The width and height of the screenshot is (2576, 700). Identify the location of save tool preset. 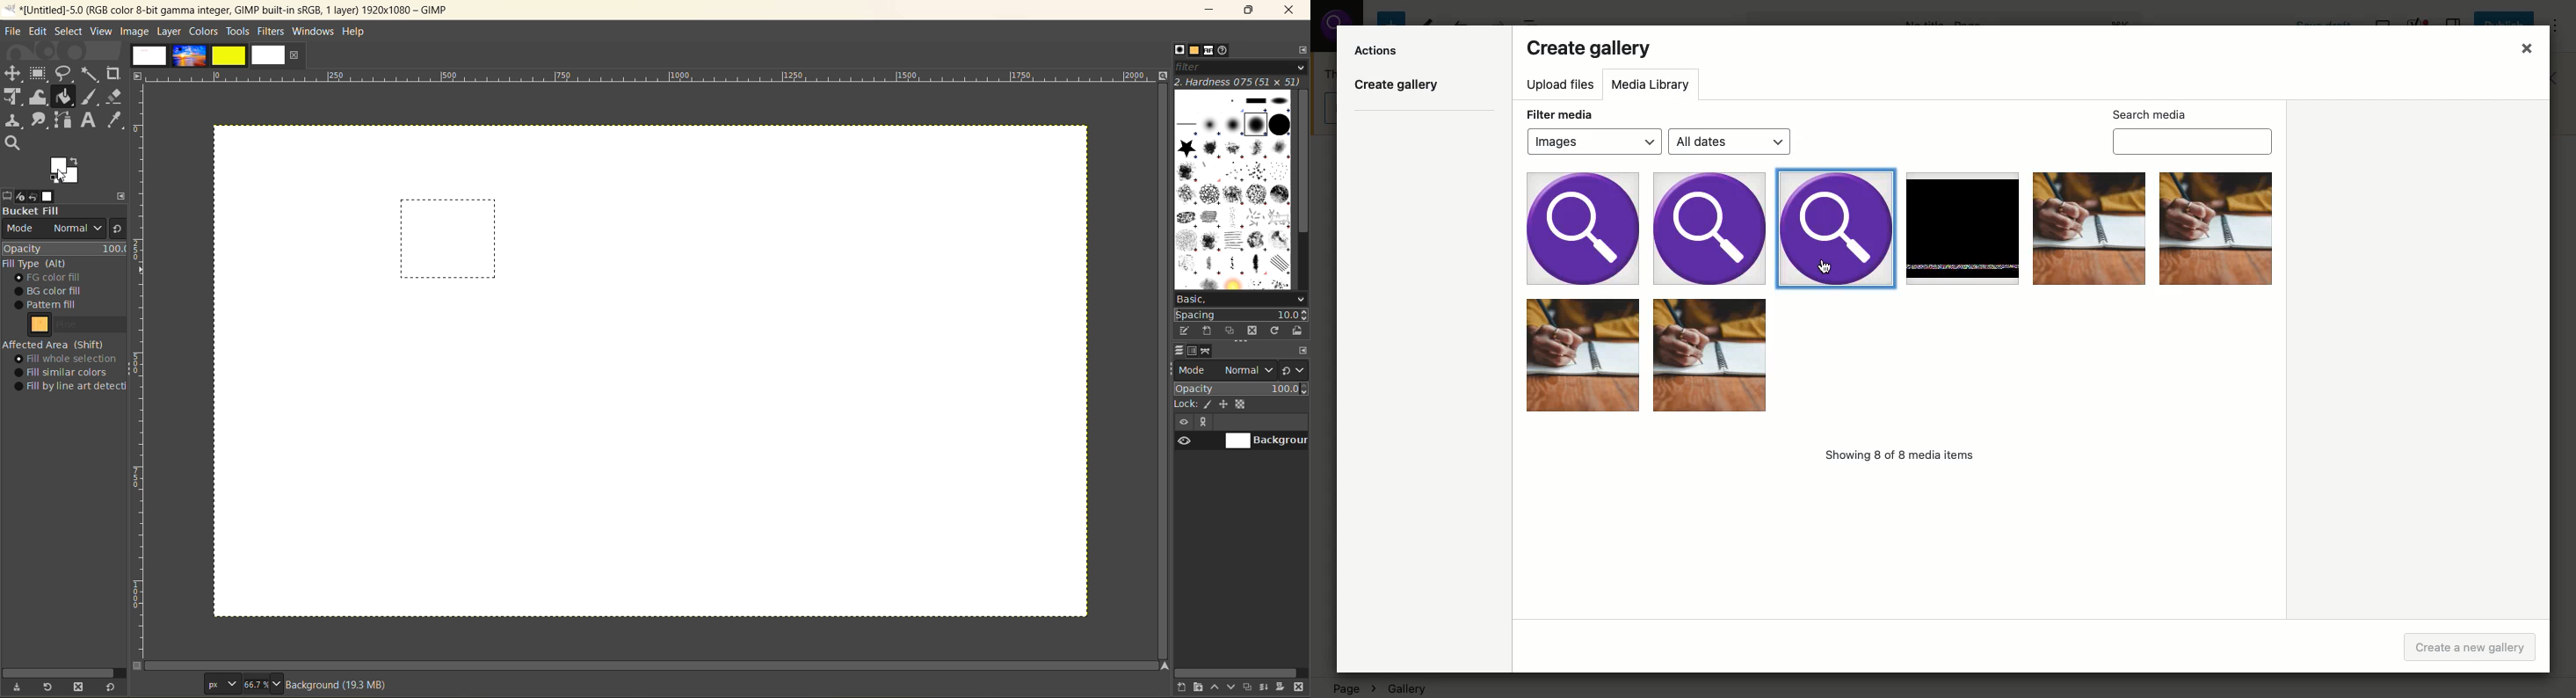
(20, 686).